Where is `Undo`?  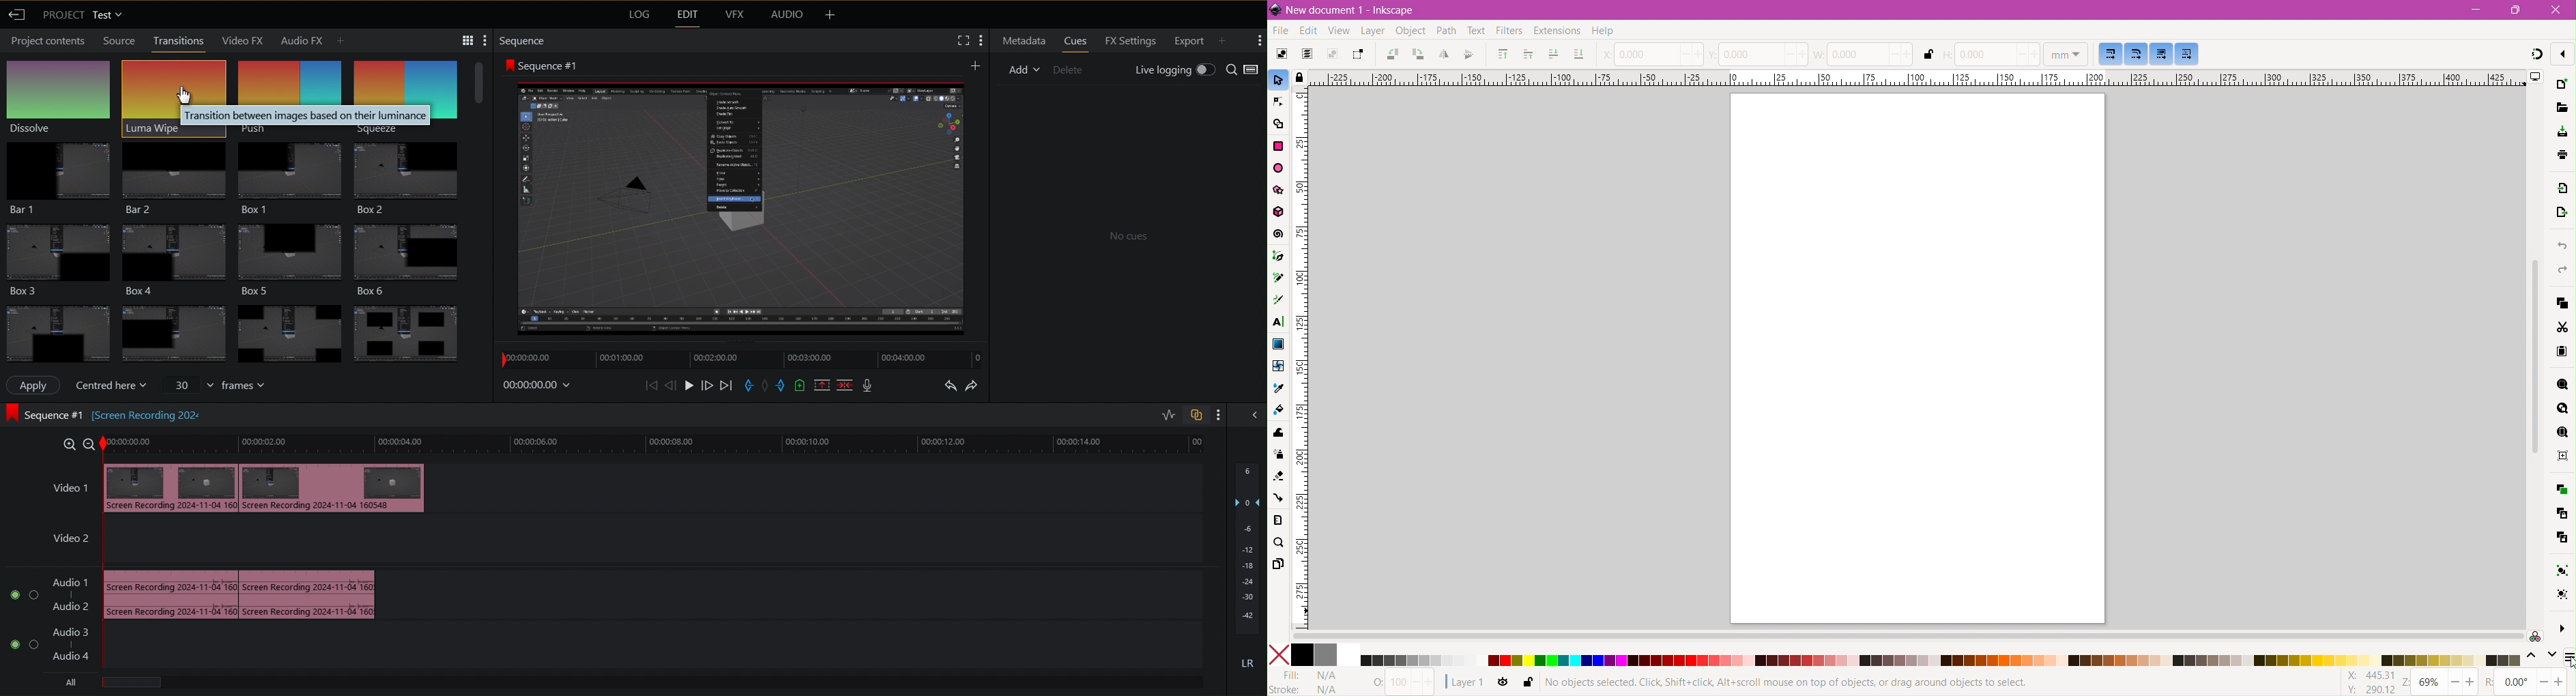
Undo is located at coordinates (948, 385).